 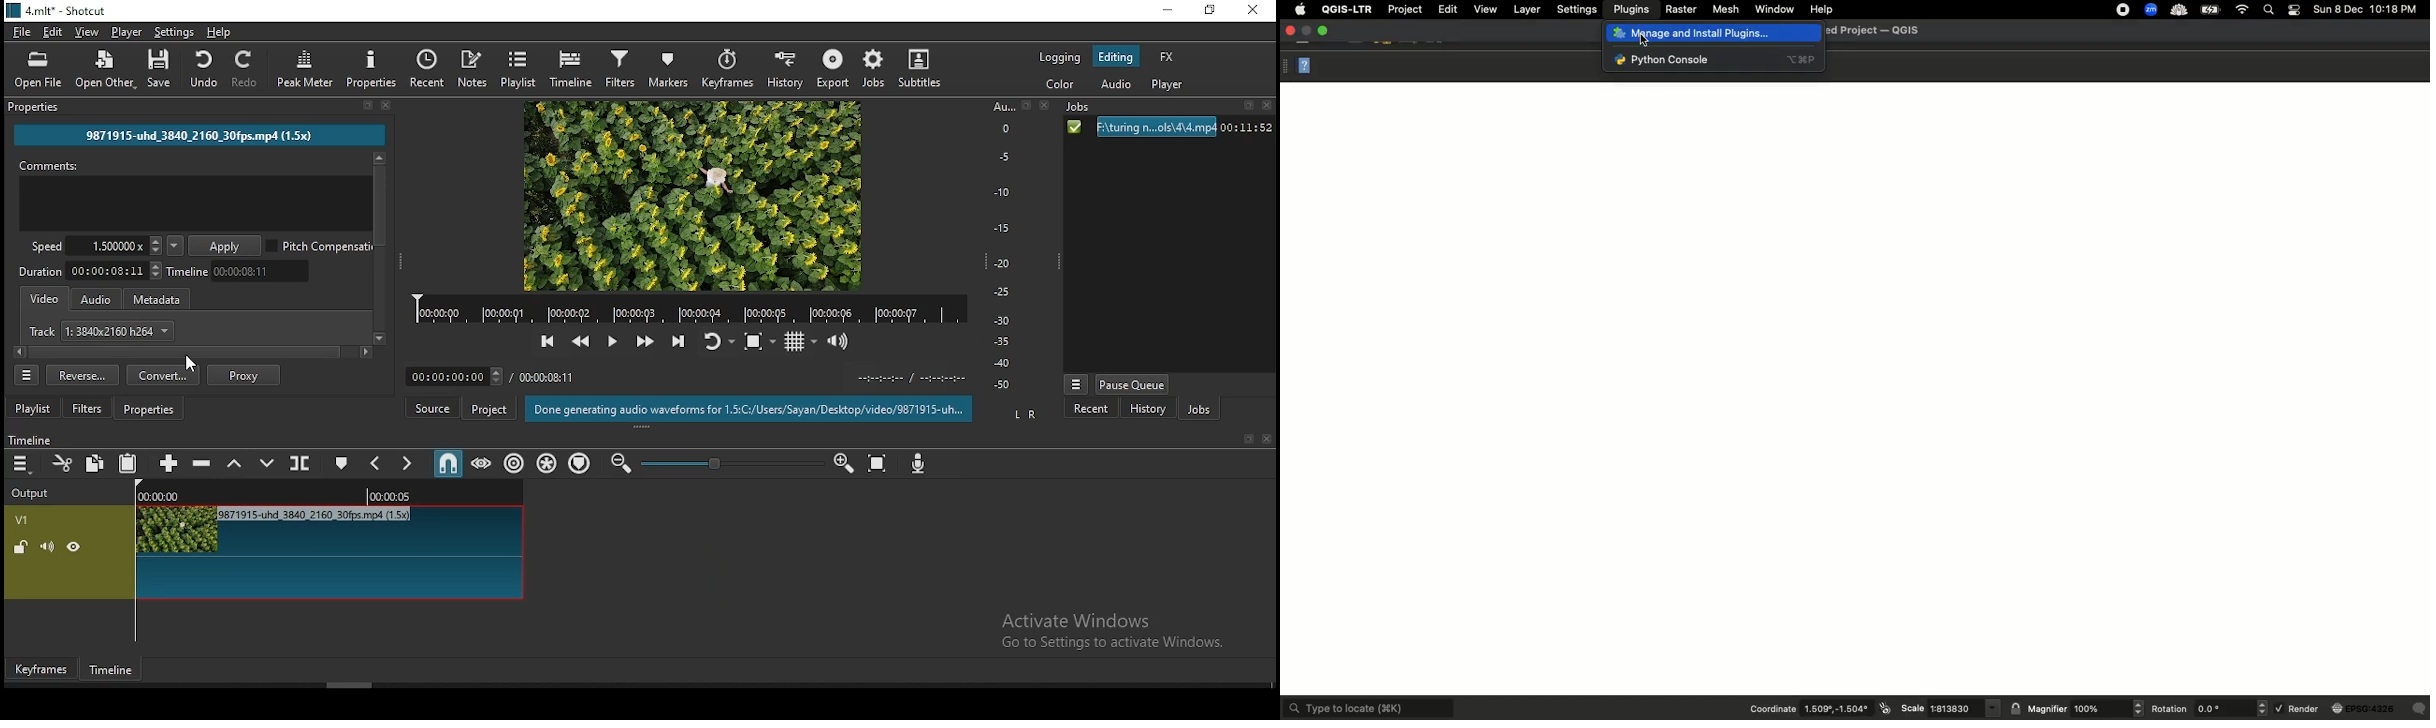 I want to click on lift, so click(x=235, y=465).